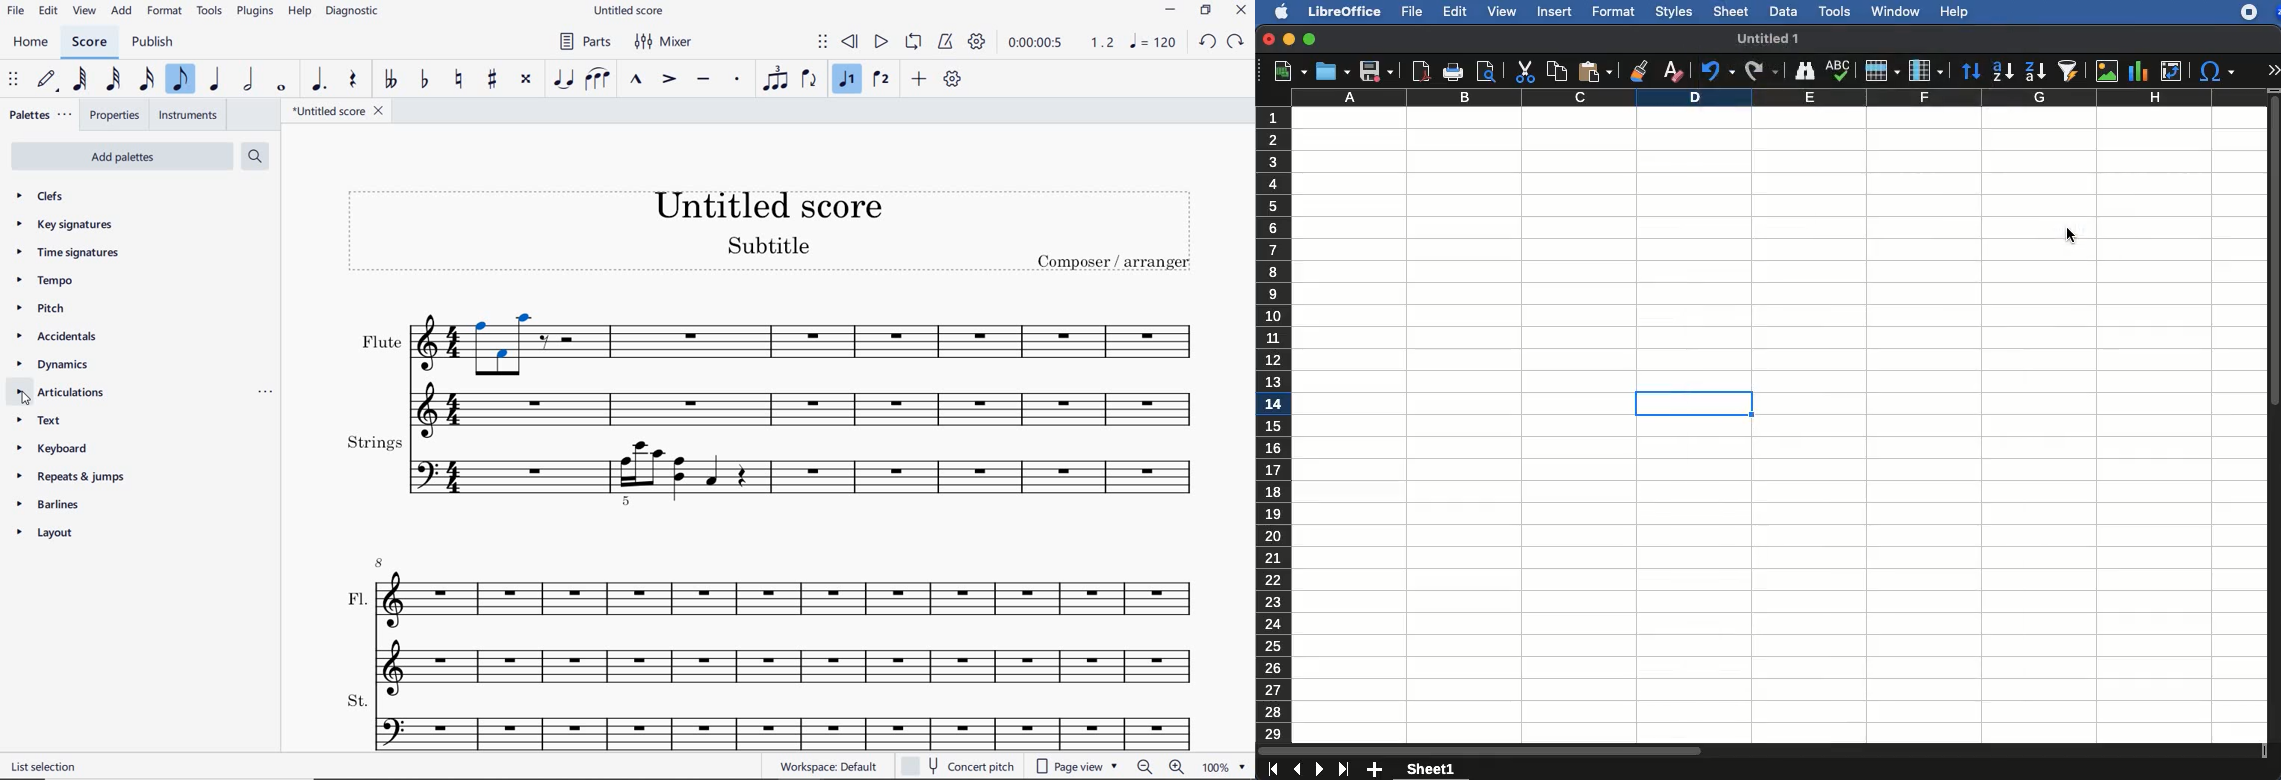 This screenshot has width=2296, height=784. Describe the element at coordinates (1345, 10) in the screenshot. I see `libreoffice` at that location.